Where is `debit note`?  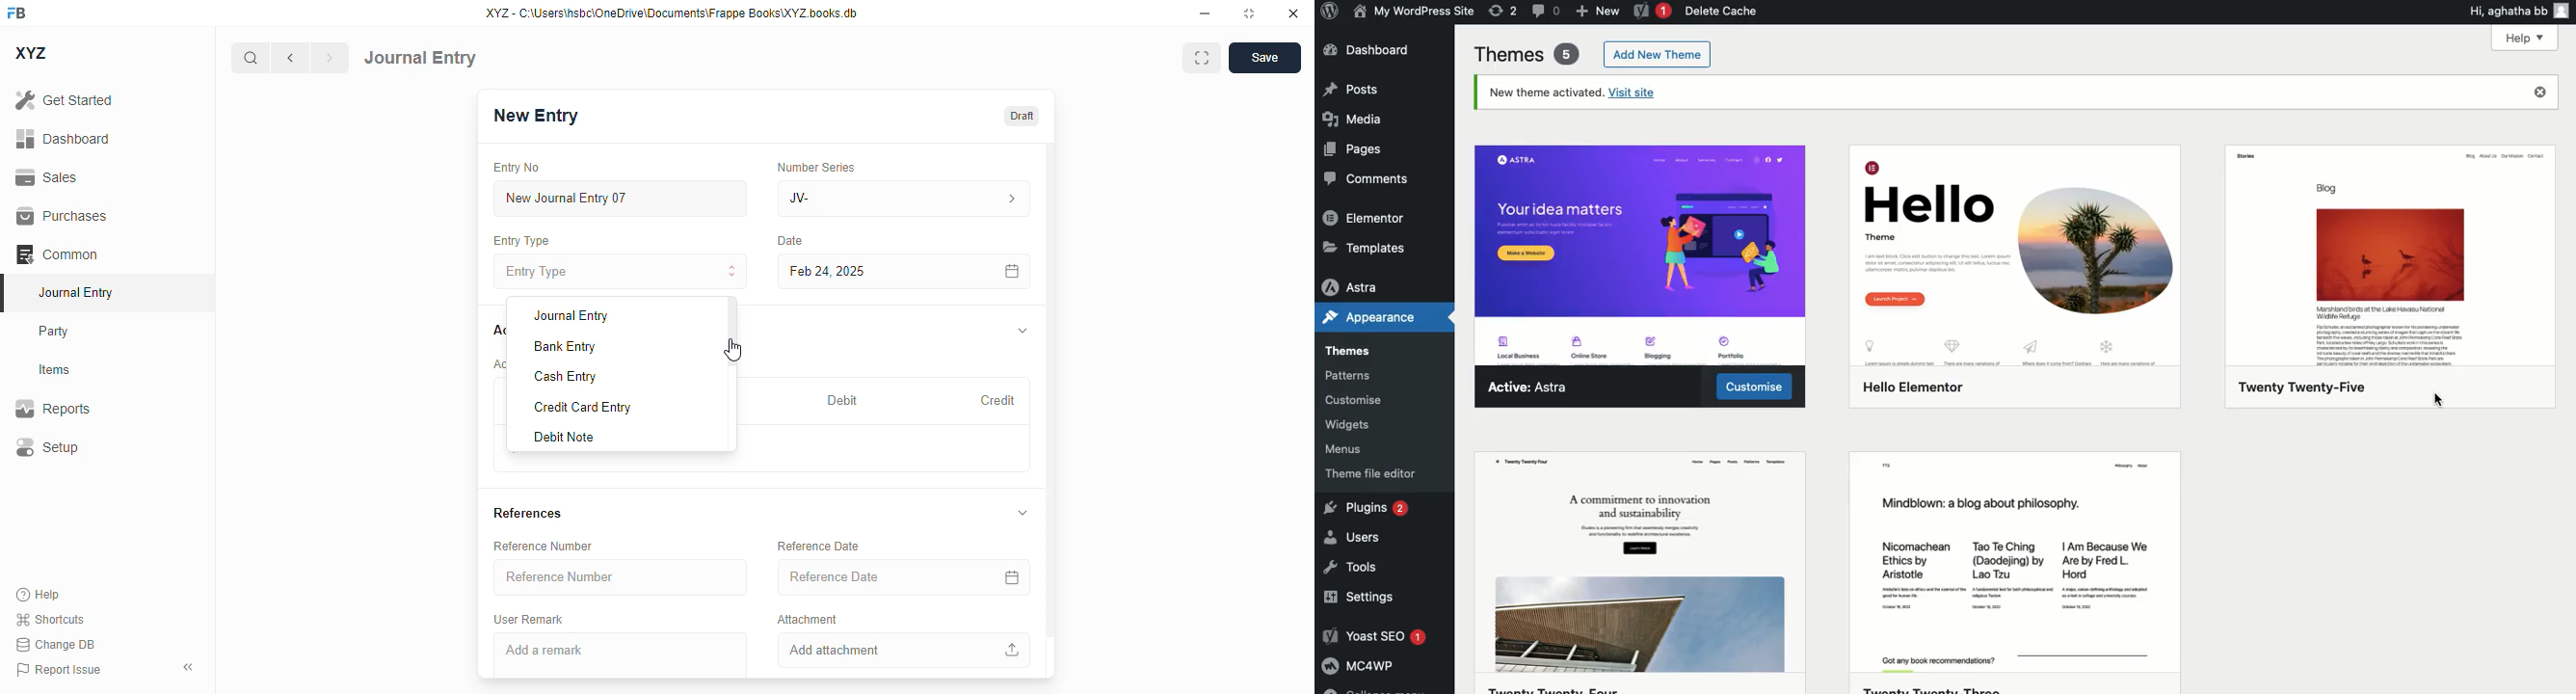 debit note is located at coordinates (564, 438).